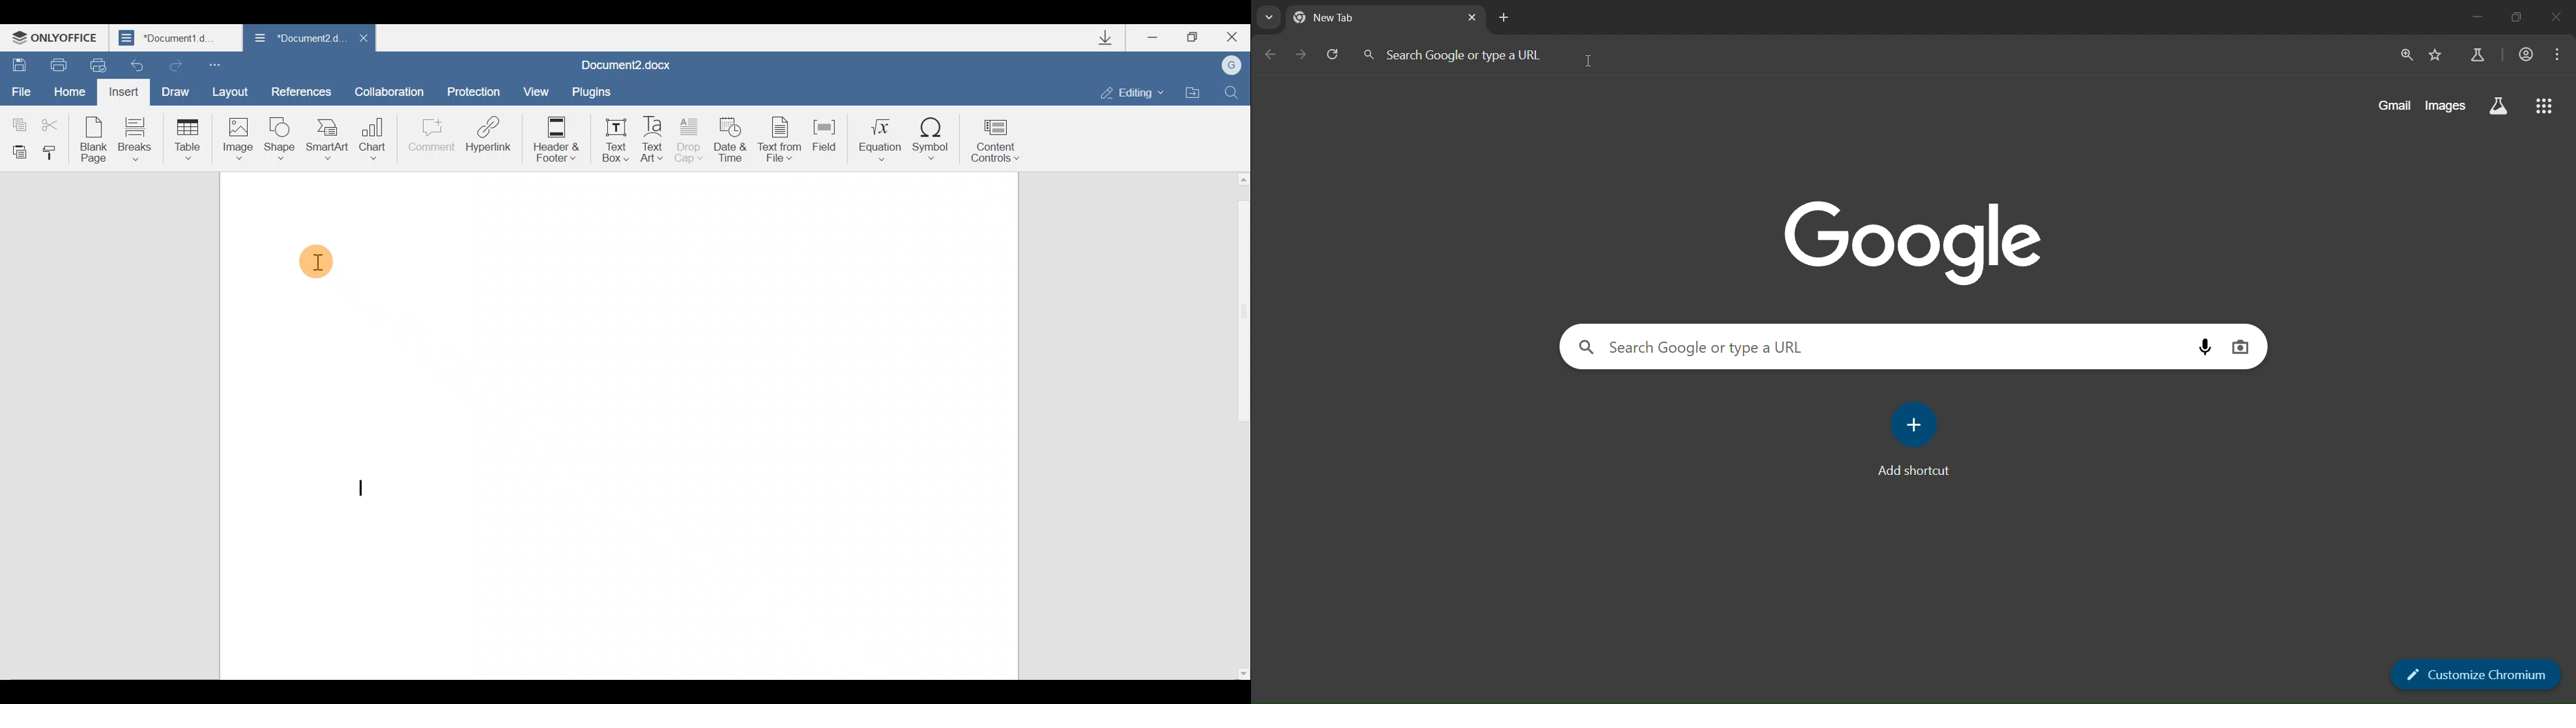 The image size is (2576, 728). What do you see at coordinates (1193, 93) in the screenshot?
I see `Open file location` at bounding box center [1193, 93].